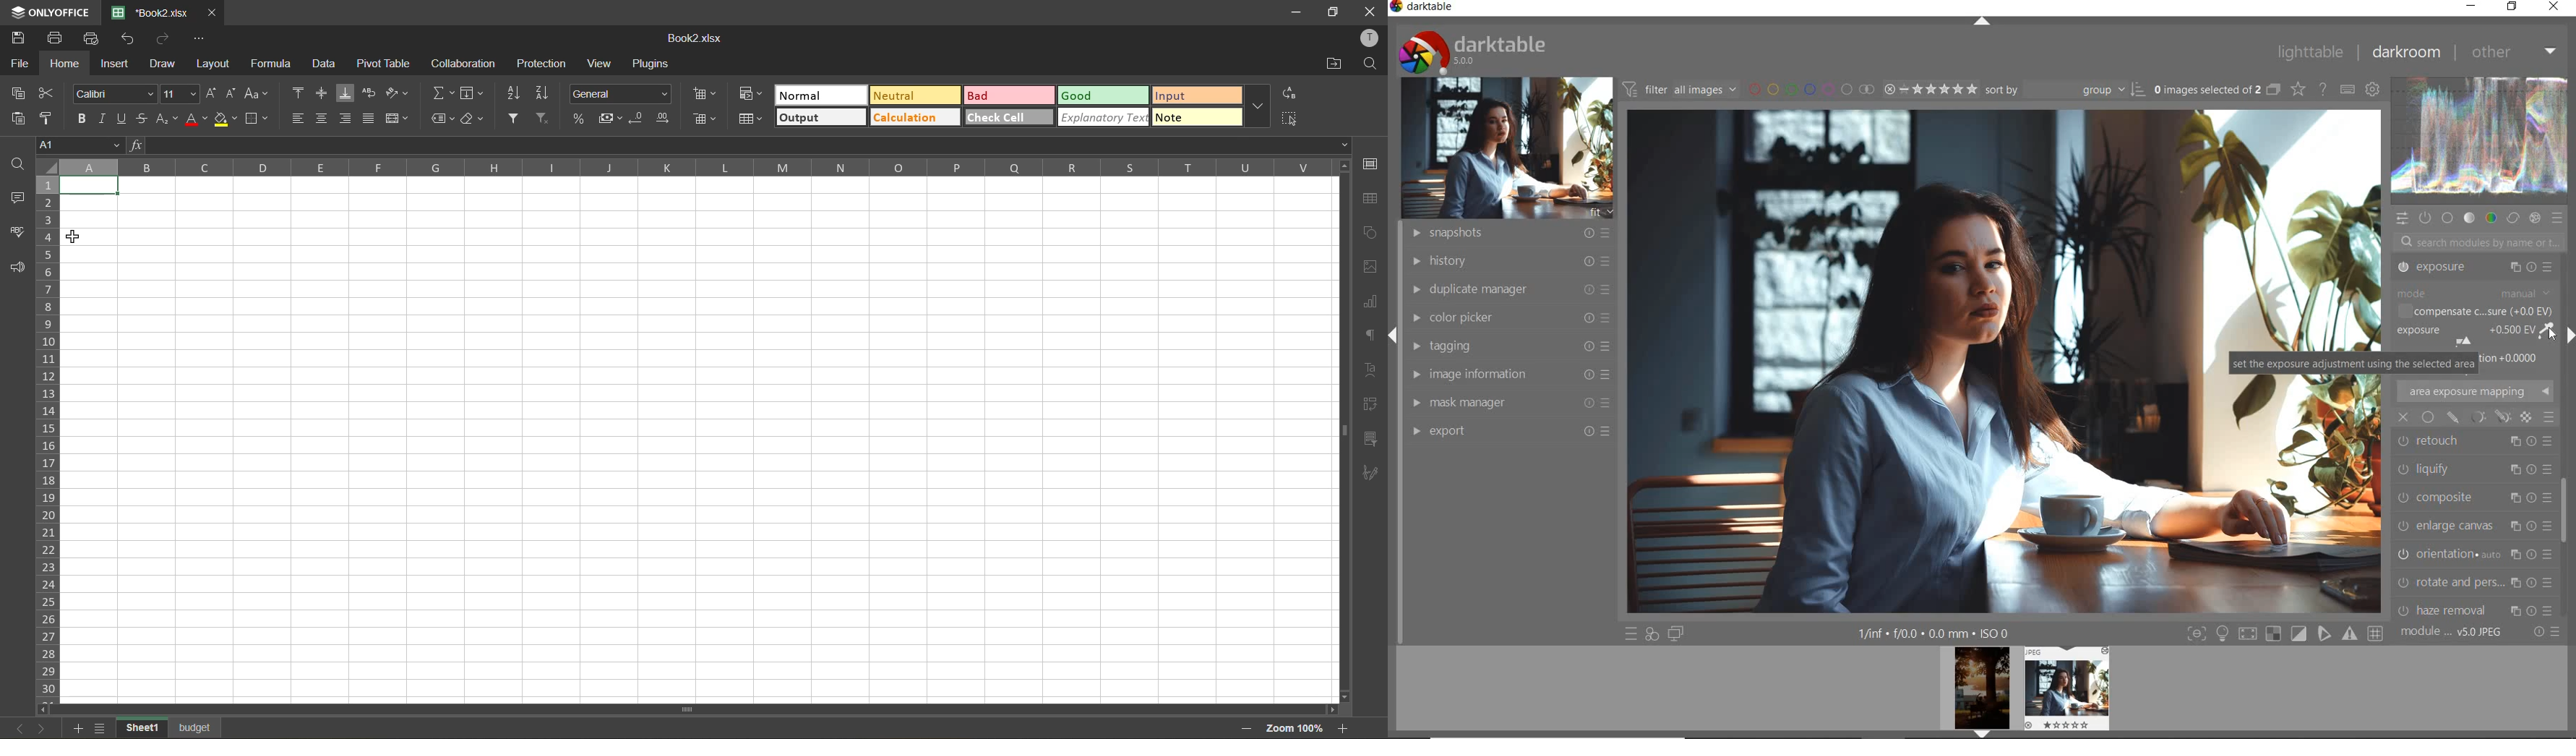  Describe the element at coordinates (1368, 40) in the screenshot. I see `profile` at that location.